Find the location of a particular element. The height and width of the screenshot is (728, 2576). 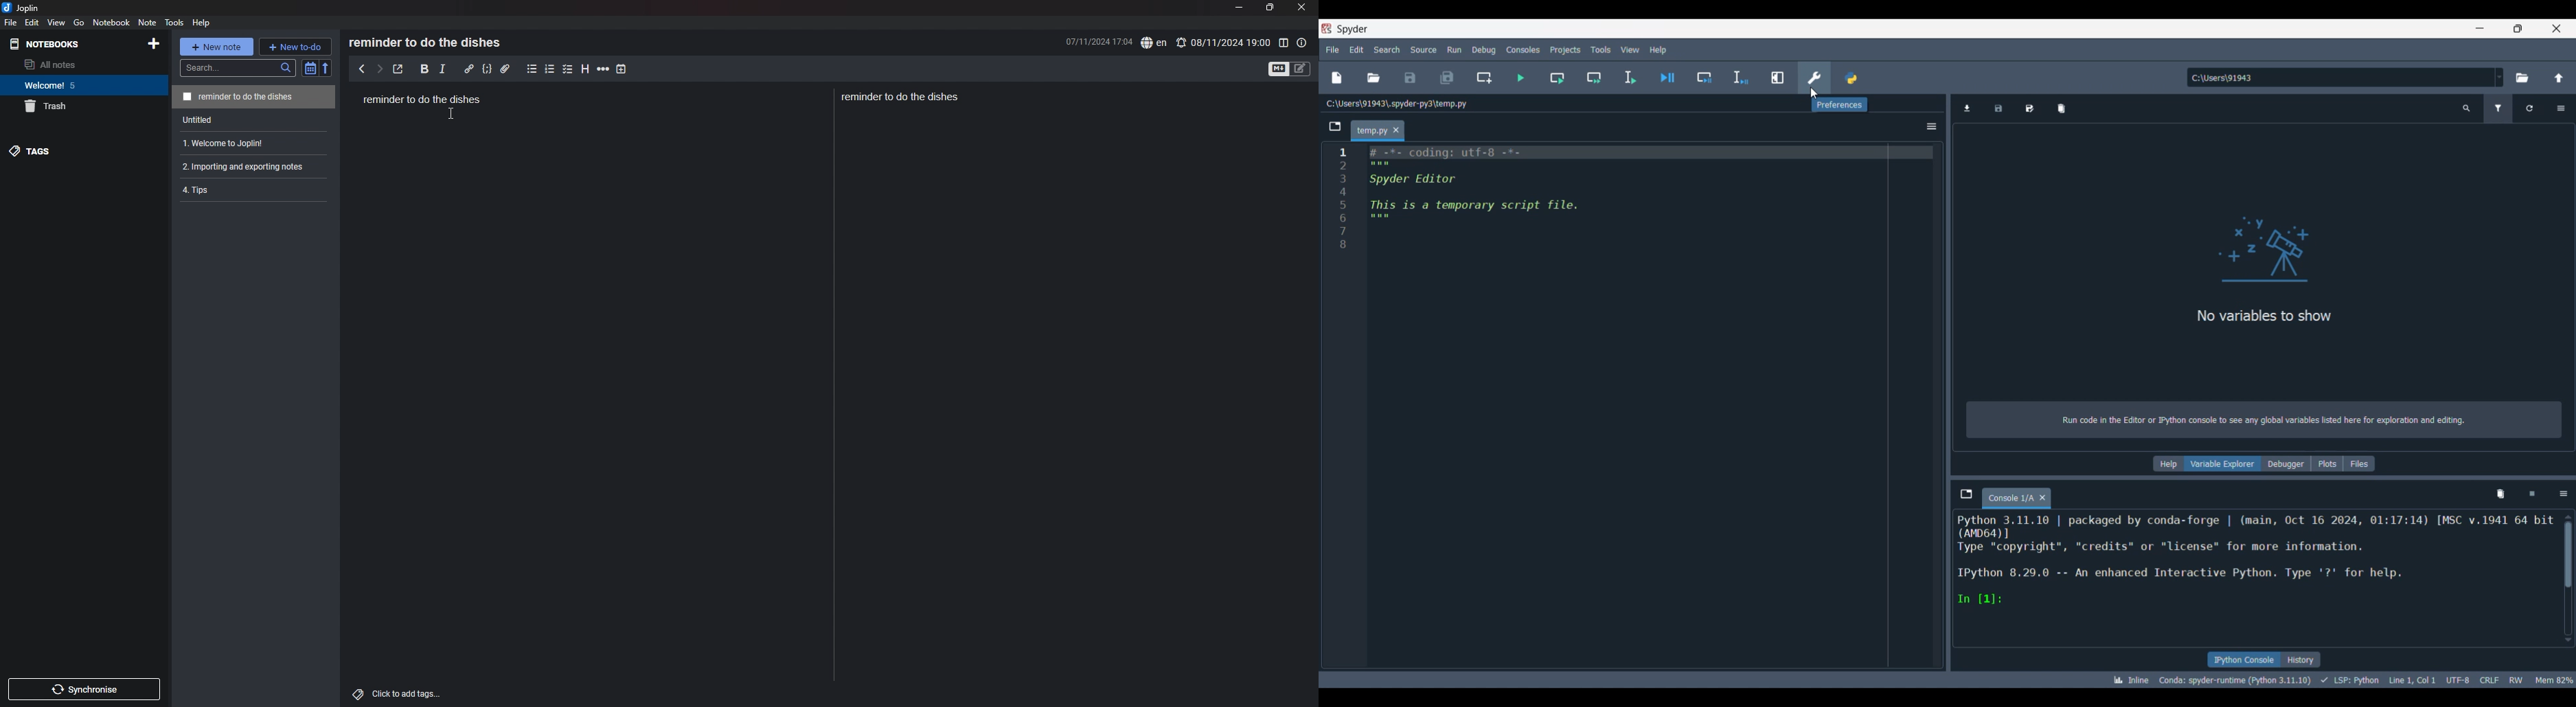

Save data as is located at coordinates (2029, 109).